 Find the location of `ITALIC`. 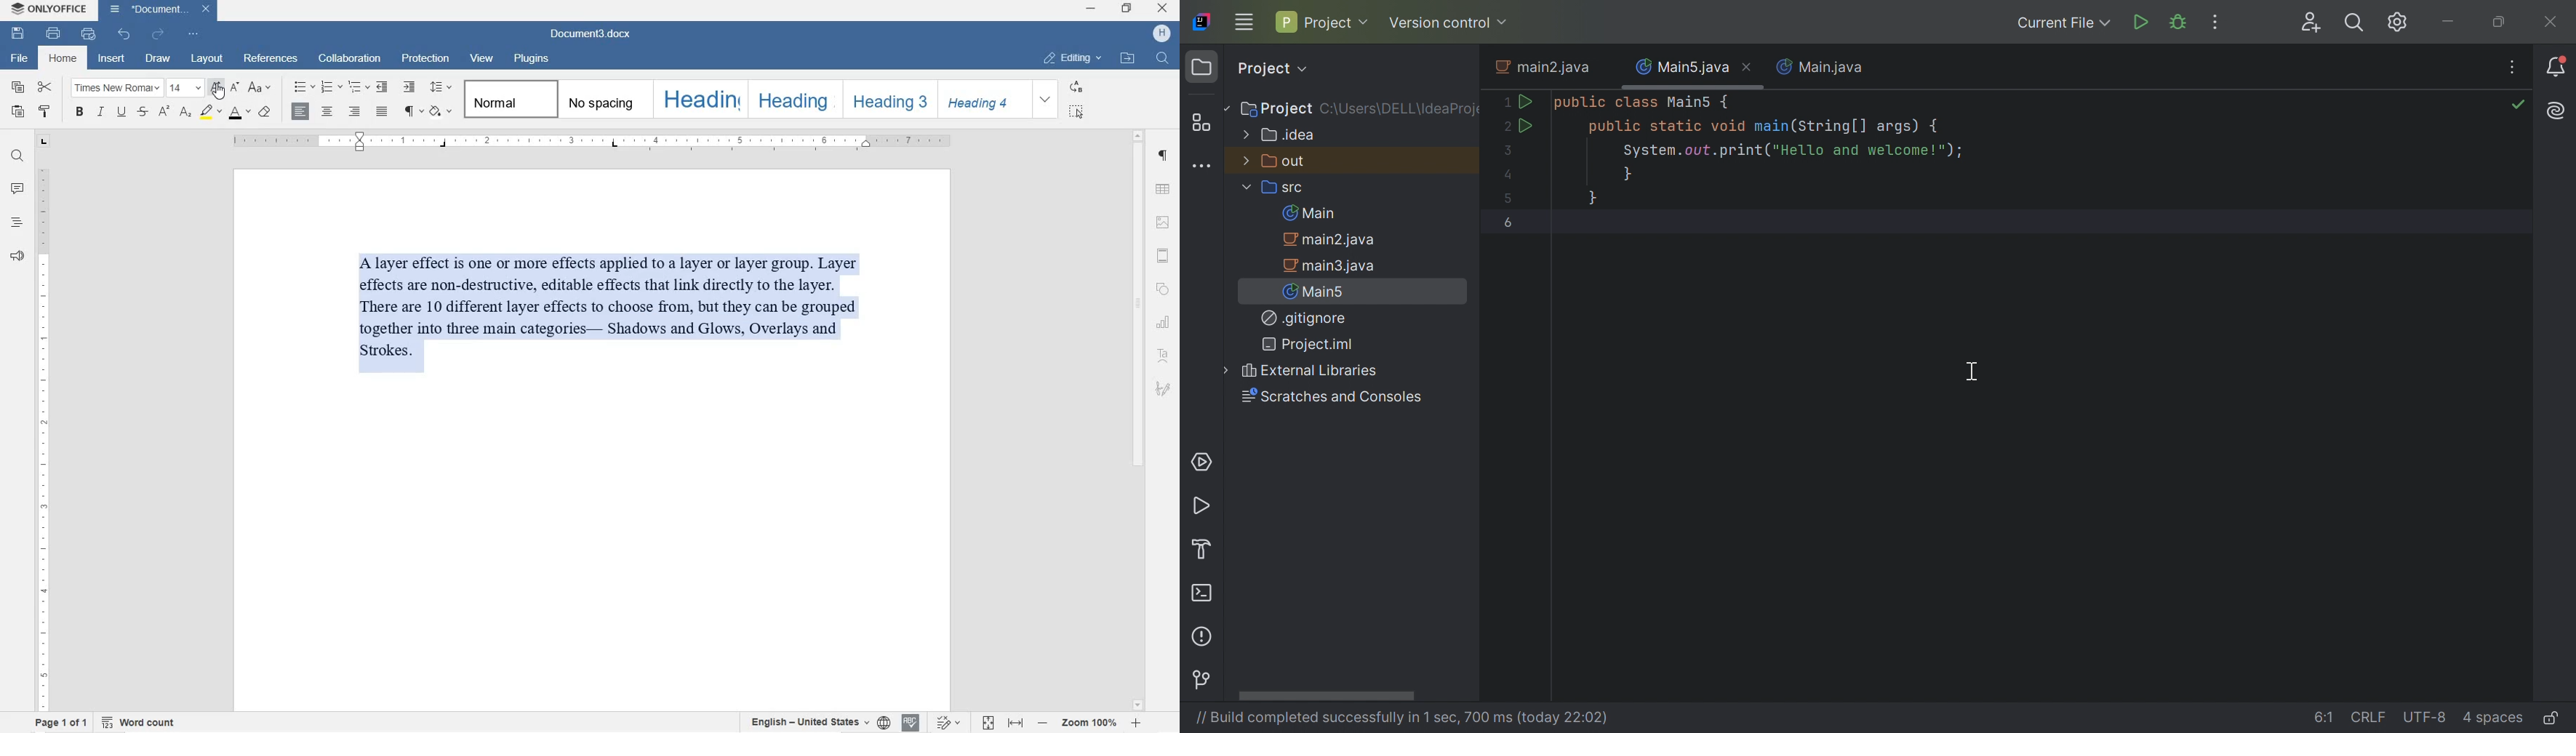

ITALIC is located at coordinates (102, 111).